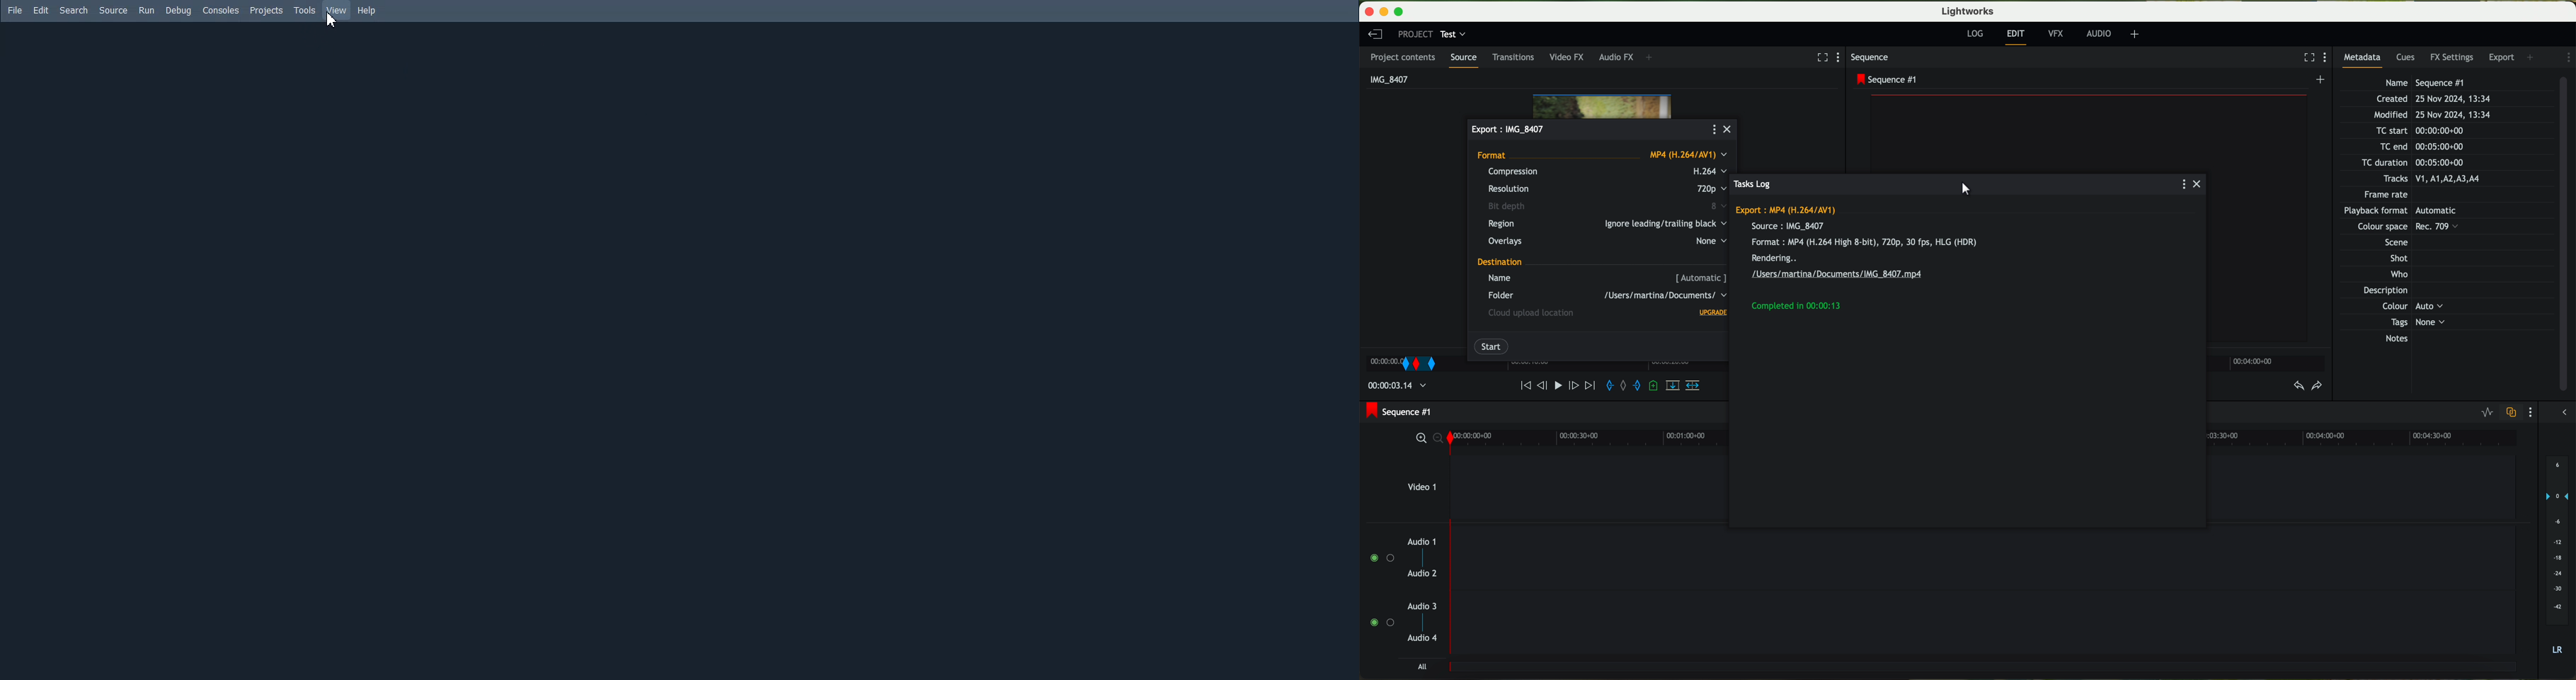 The image size is (2576, 700). Describe the element at coordinates (1694, 385) in the screenshot. I see `insert into the target sequence` at that location.